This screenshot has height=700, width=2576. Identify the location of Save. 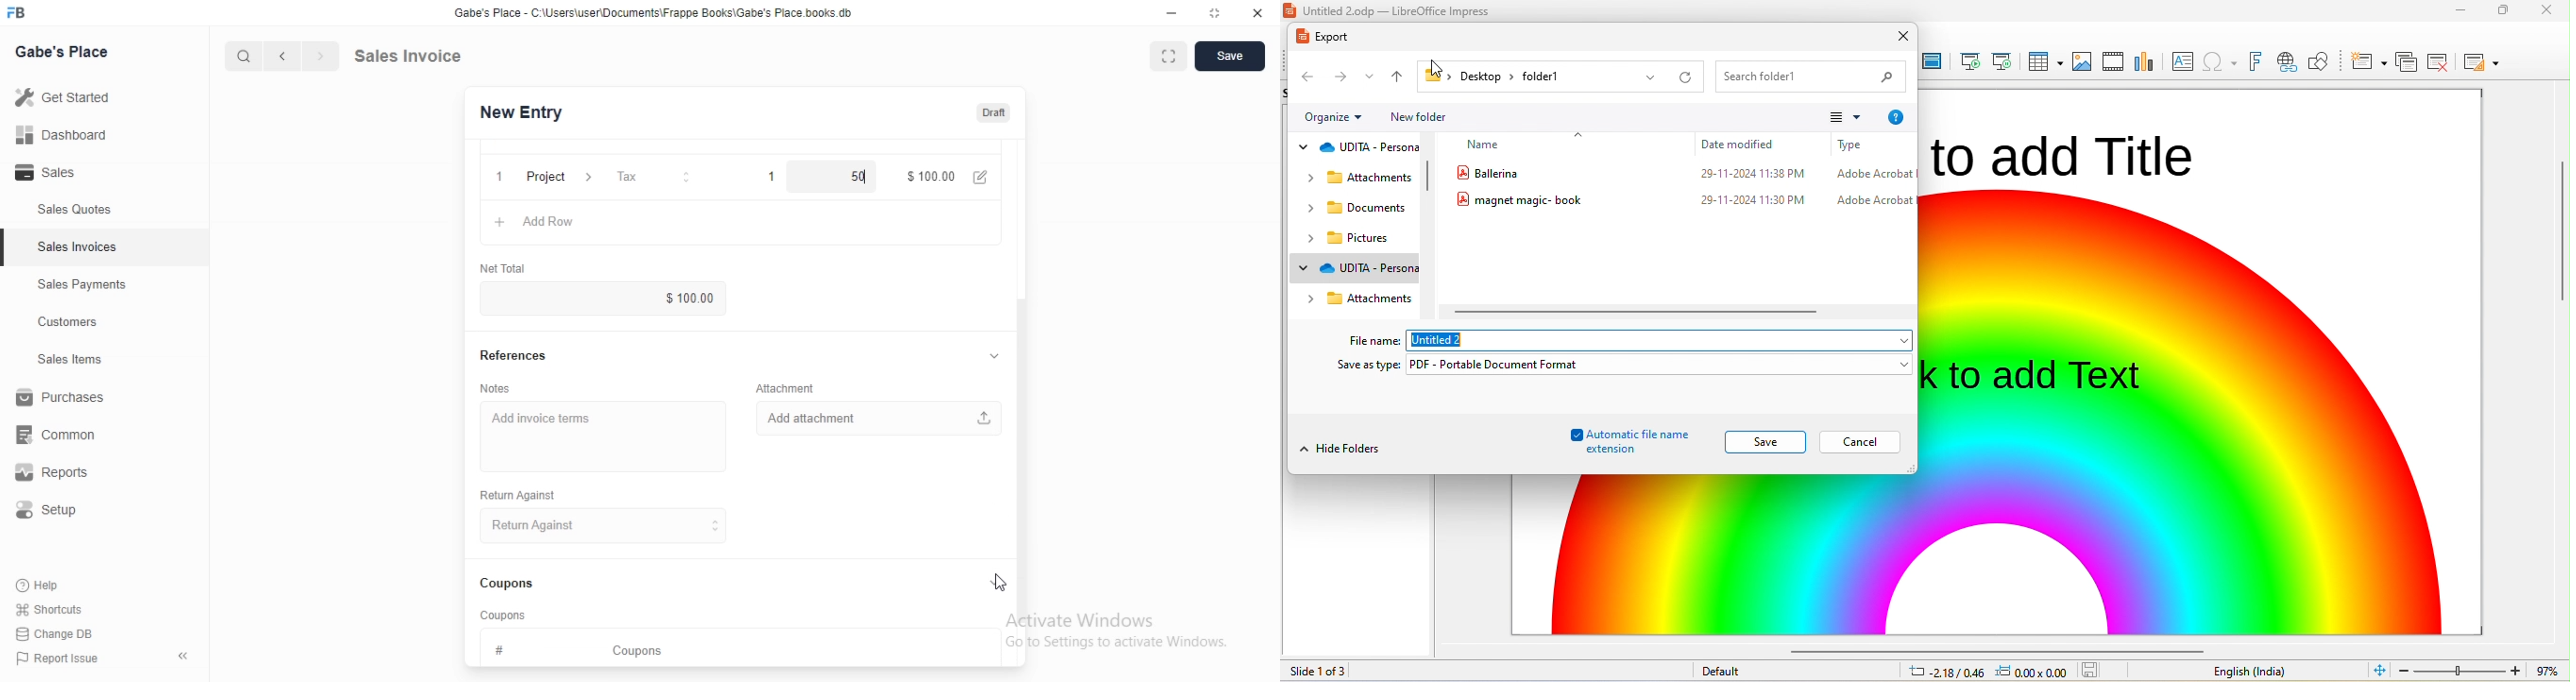
(1230, 57).